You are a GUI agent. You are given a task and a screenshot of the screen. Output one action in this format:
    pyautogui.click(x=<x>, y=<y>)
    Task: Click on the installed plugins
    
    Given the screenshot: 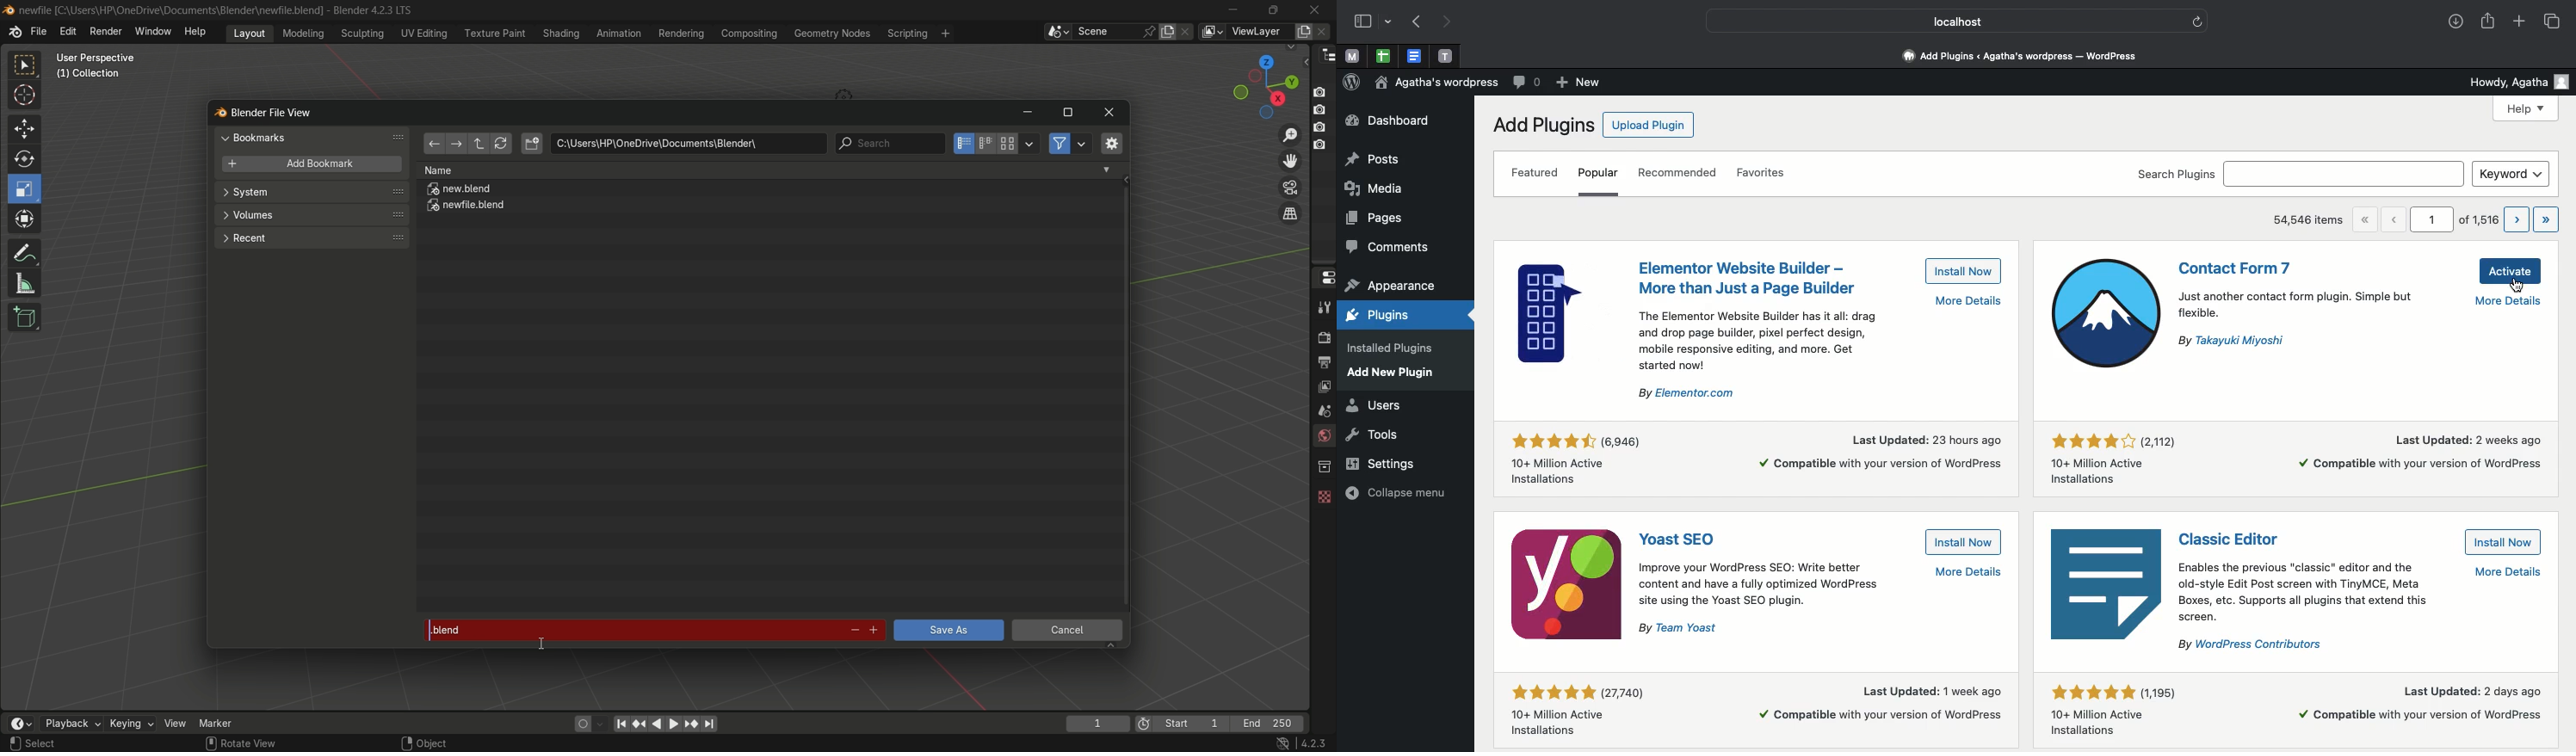 What is the action you would take?
    pyautogui.click(x=1388, y=349)
    